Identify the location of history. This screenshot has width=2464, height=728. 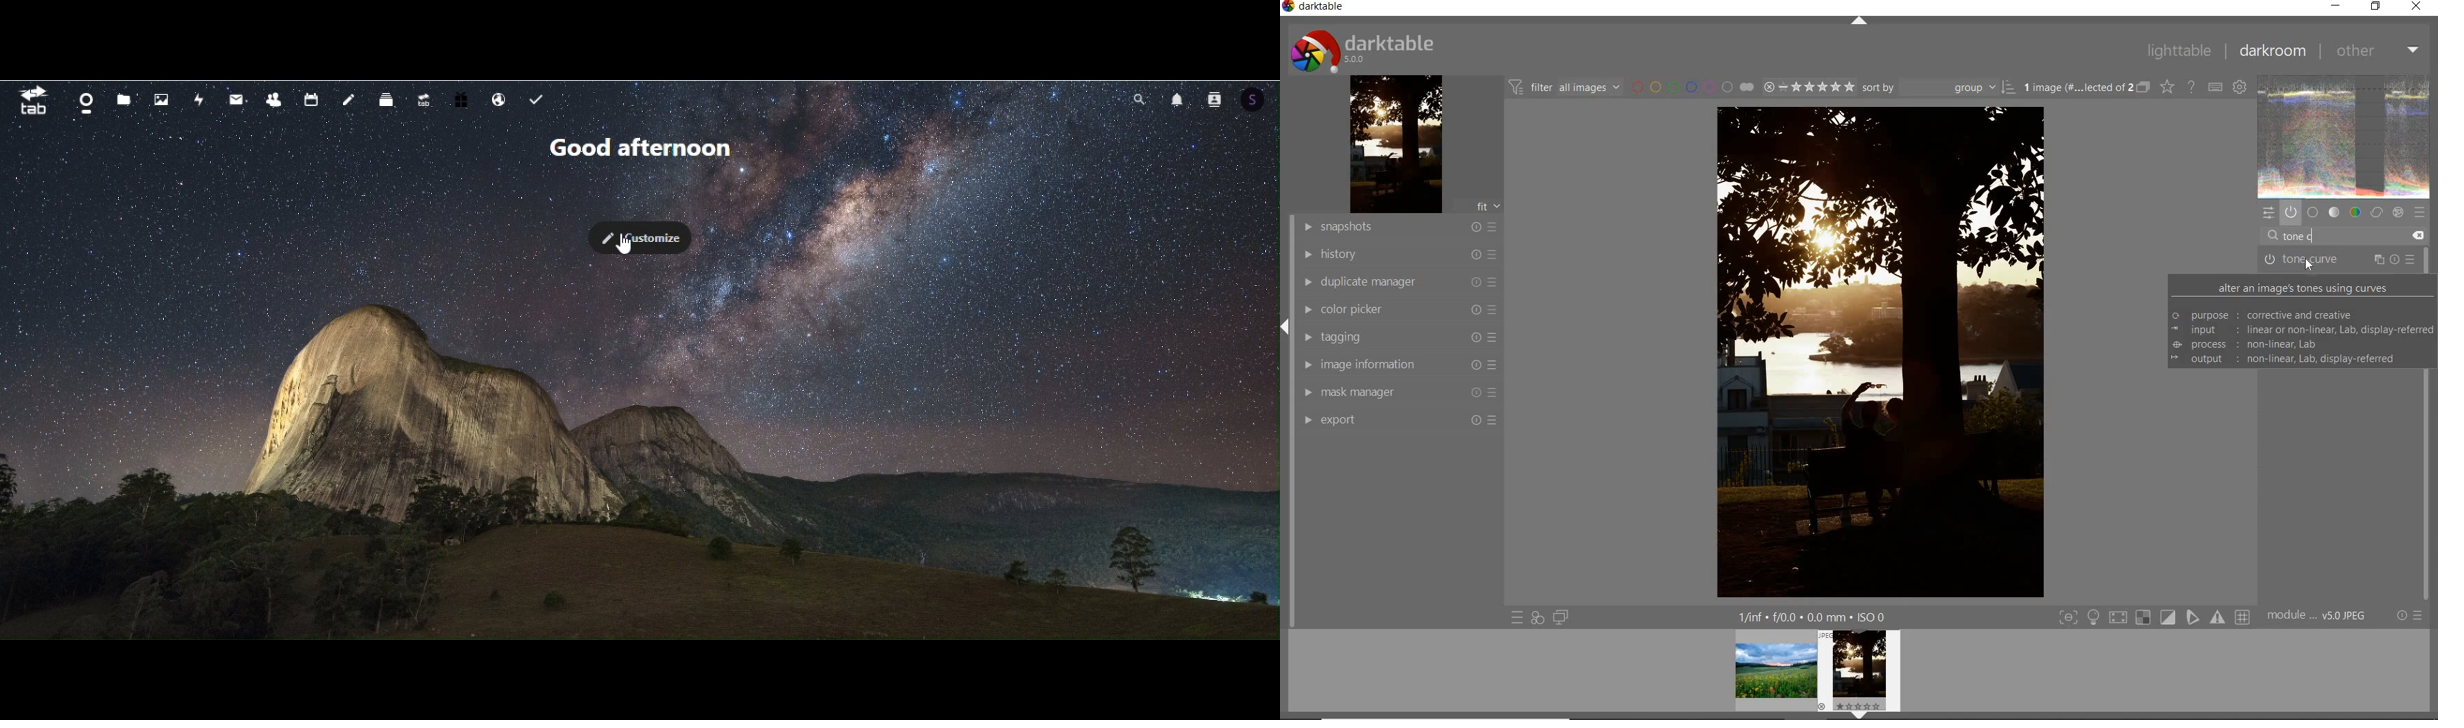
(1396, 254).